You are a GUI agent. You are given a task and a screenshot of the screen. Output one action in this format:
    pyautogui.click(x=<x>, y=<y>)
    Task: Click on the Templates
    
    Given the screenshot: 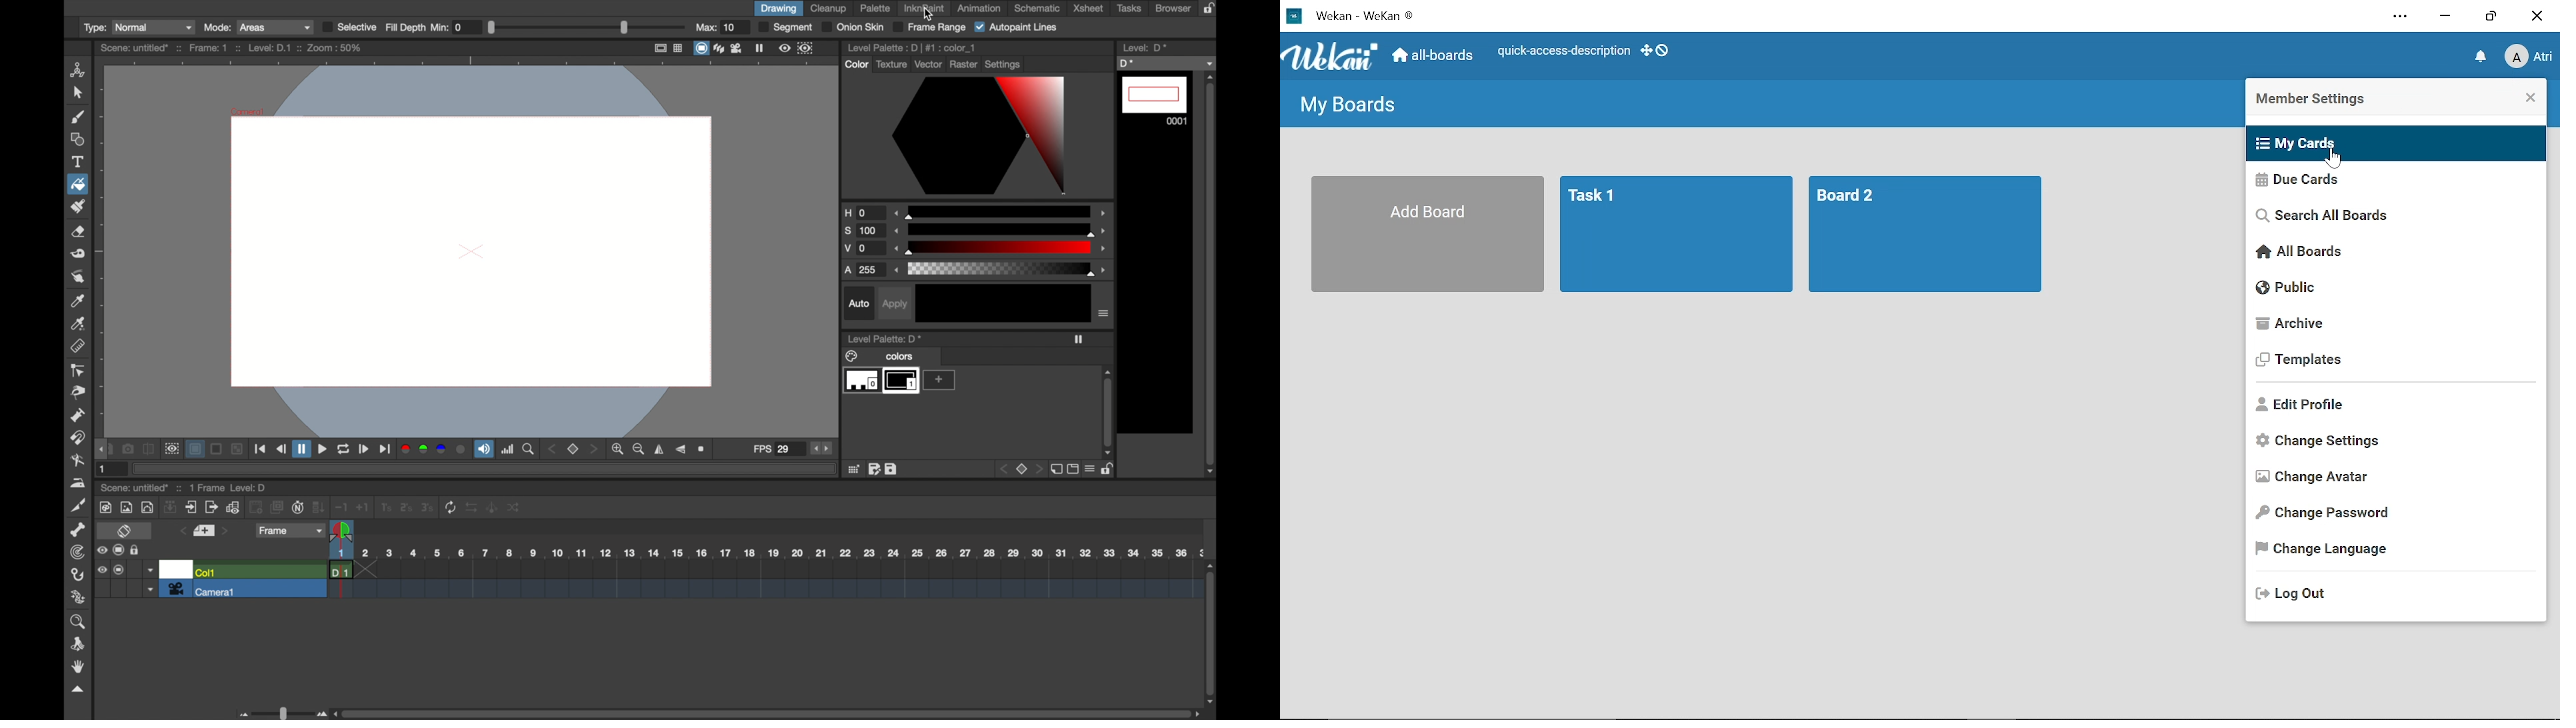 What is the action you would take?
    pyautogui.click(x=2391, y=362)
    